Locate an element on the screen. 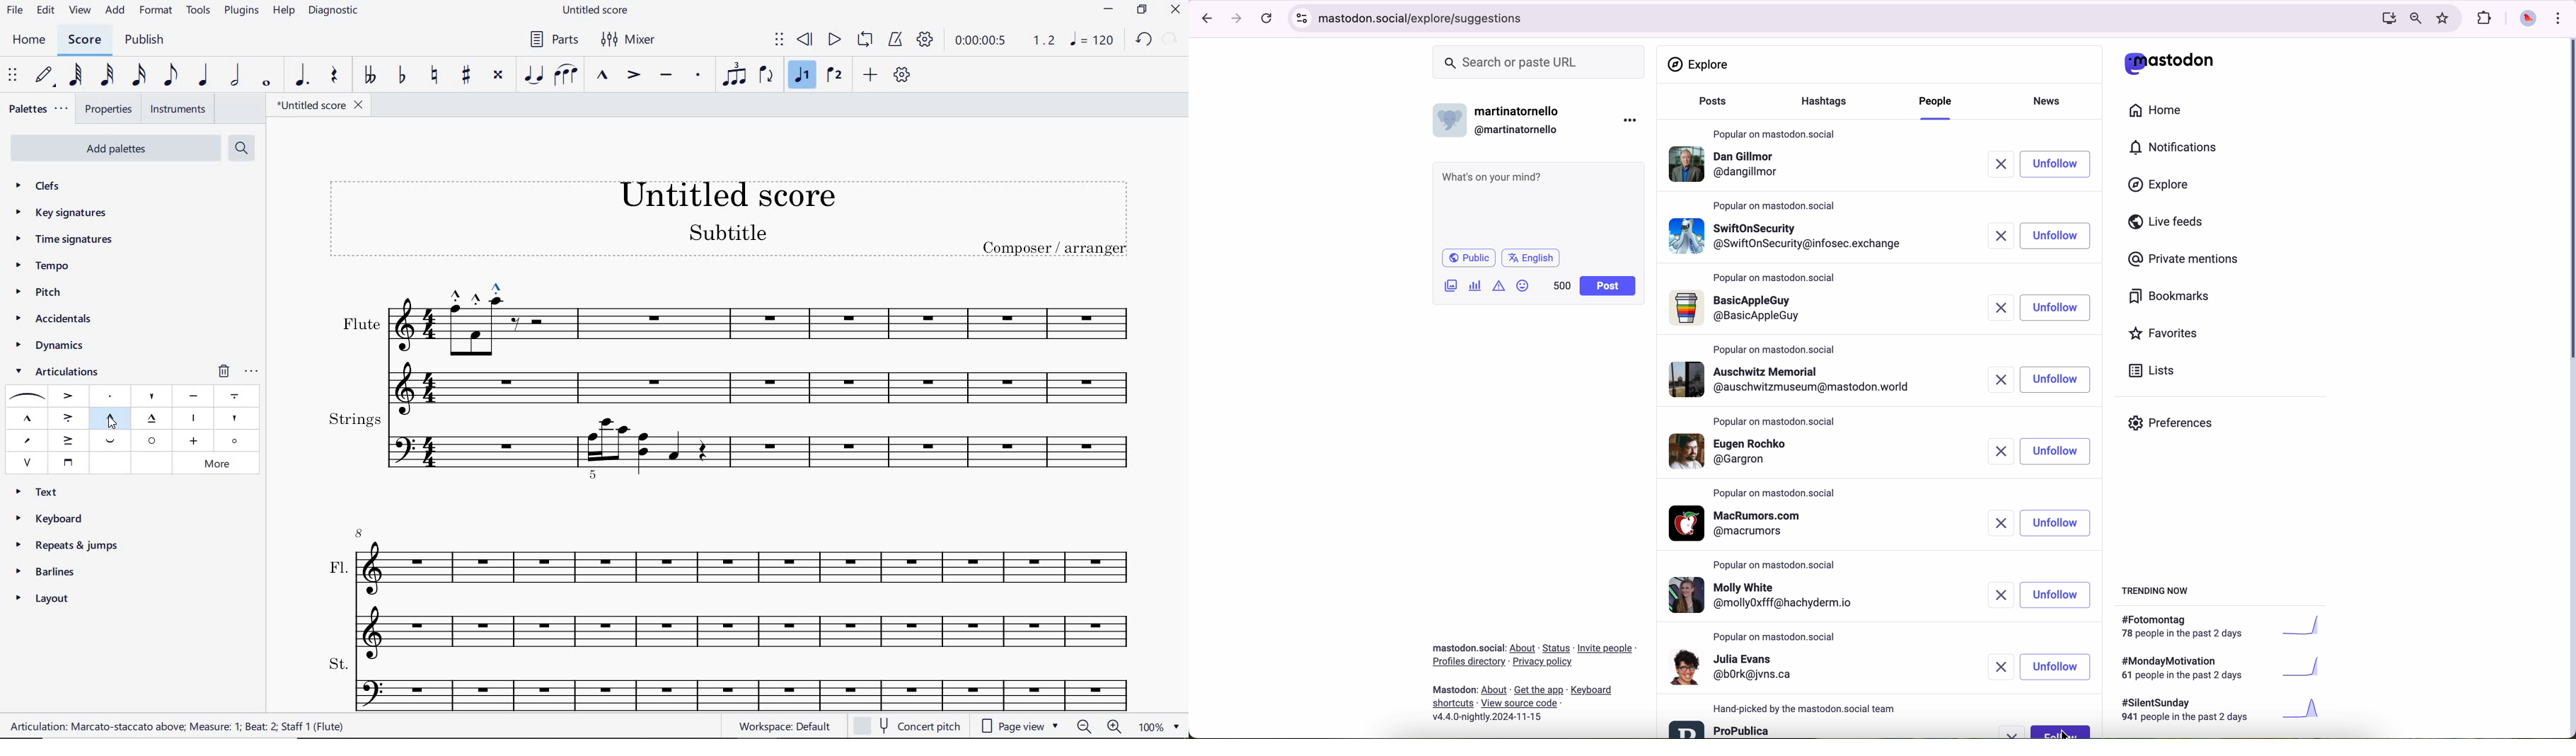 This screenshot has height=756, width=2576. 64TH NOTE is located at coordinates (76, 75).